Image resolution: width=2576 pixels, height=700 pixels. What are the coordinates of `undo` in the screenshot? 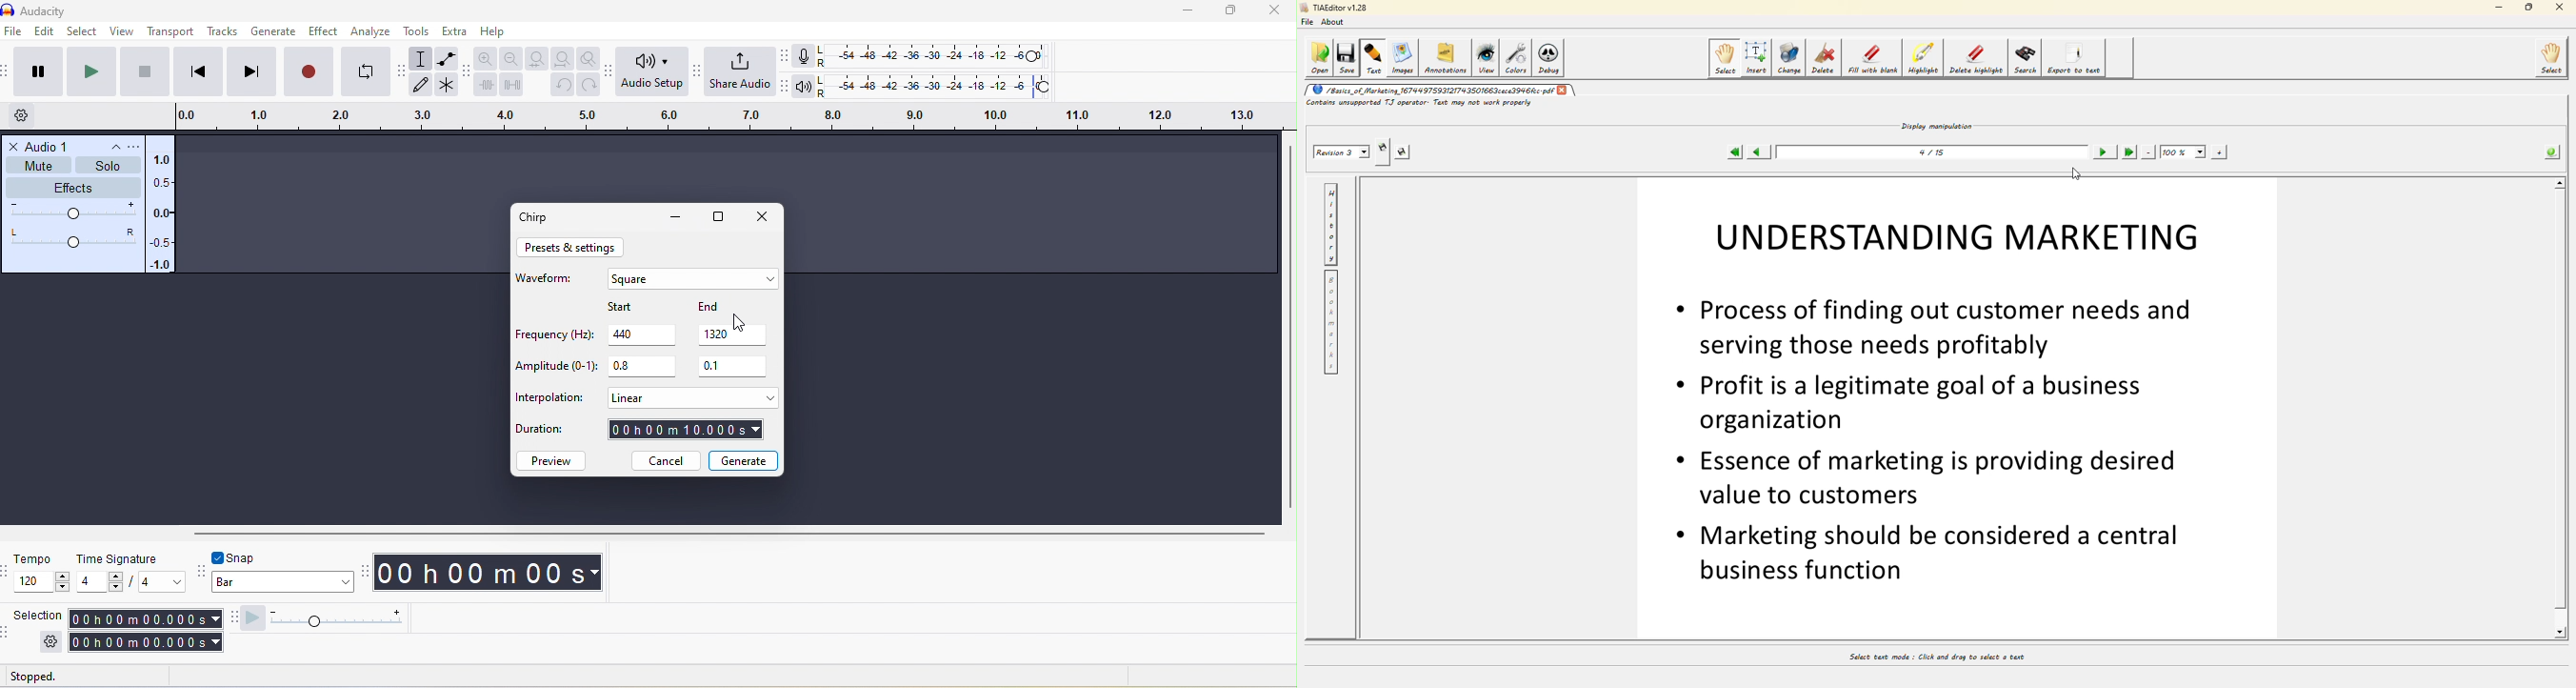 It's located at (561, 86).